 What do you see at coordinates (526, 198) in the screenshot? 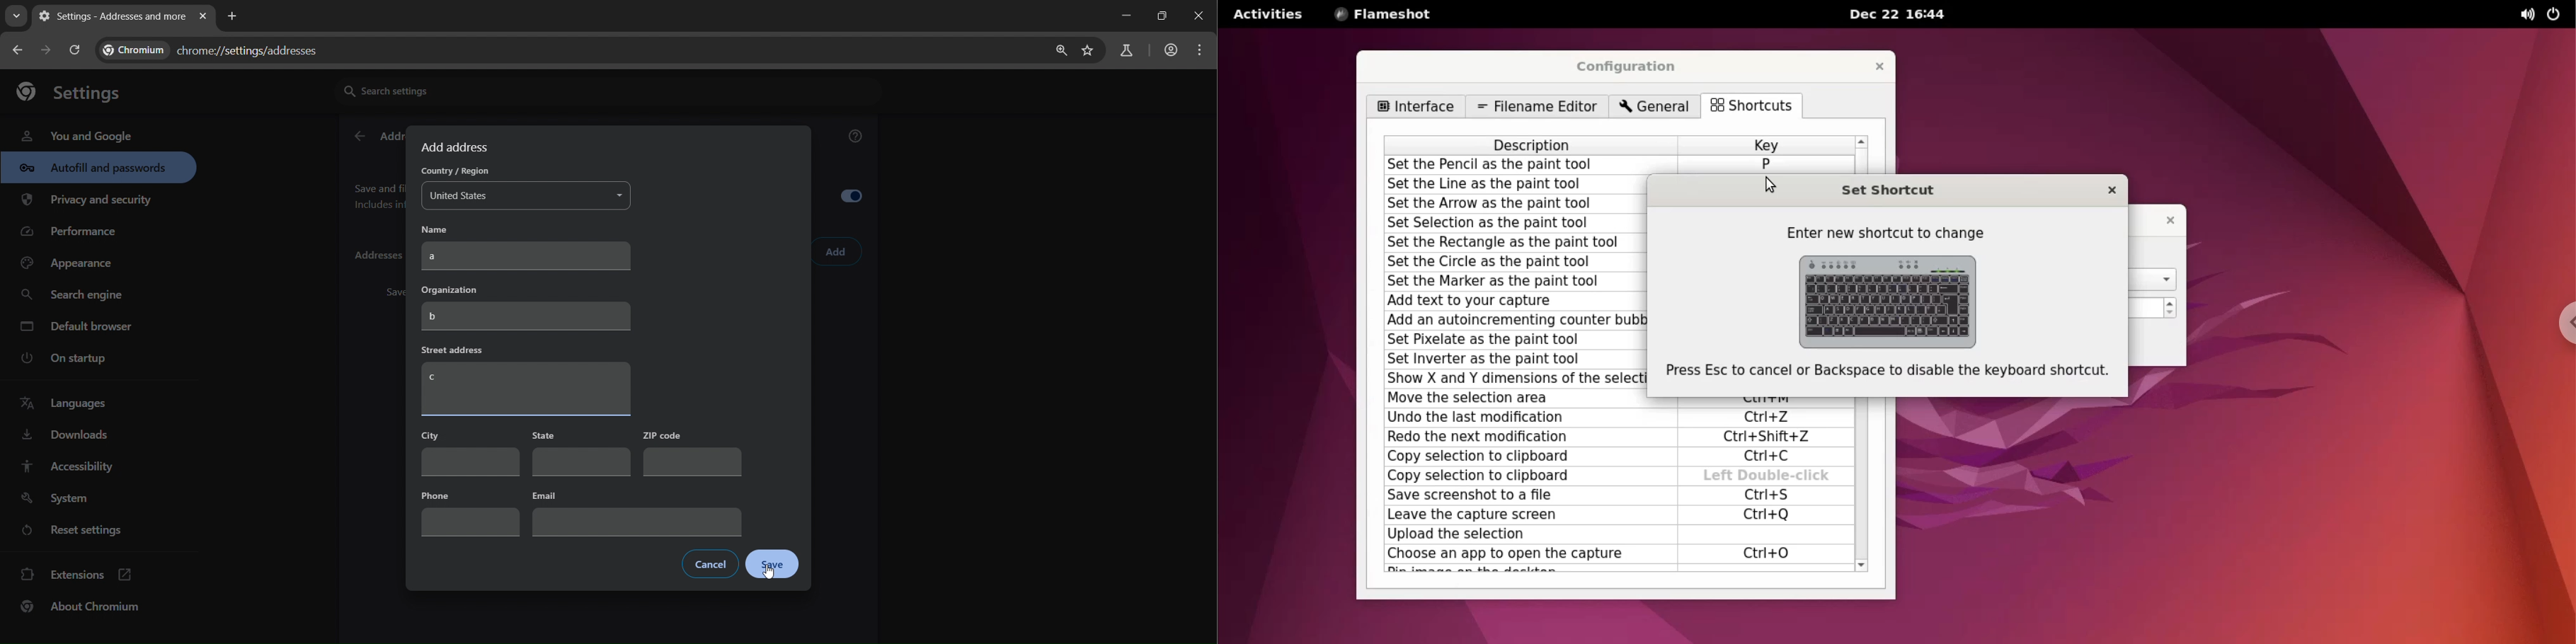
I see `united states` at bounding box center [526, 198].